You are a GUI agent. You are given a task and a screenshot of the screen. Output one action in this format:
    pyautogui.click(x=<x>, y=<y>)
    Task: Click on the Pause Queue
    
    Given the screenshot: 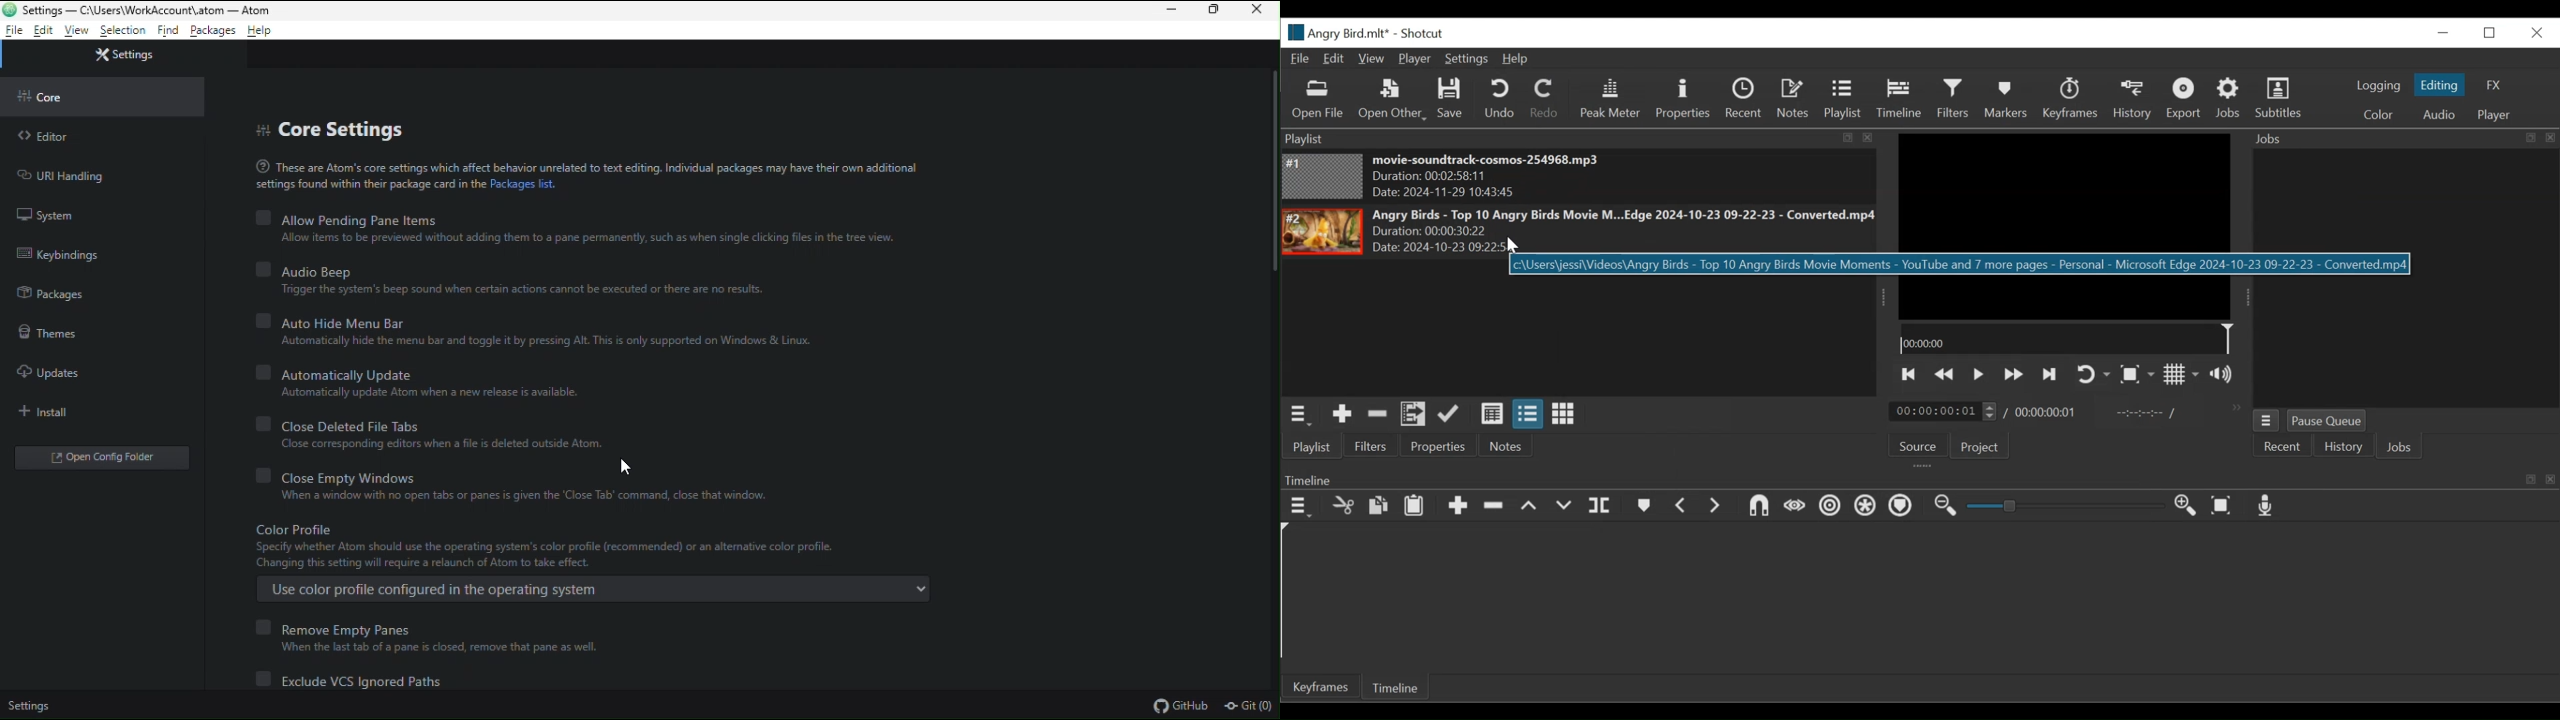 What is the action you would take?
    pyautogui.click(x=2331, y=421)
    